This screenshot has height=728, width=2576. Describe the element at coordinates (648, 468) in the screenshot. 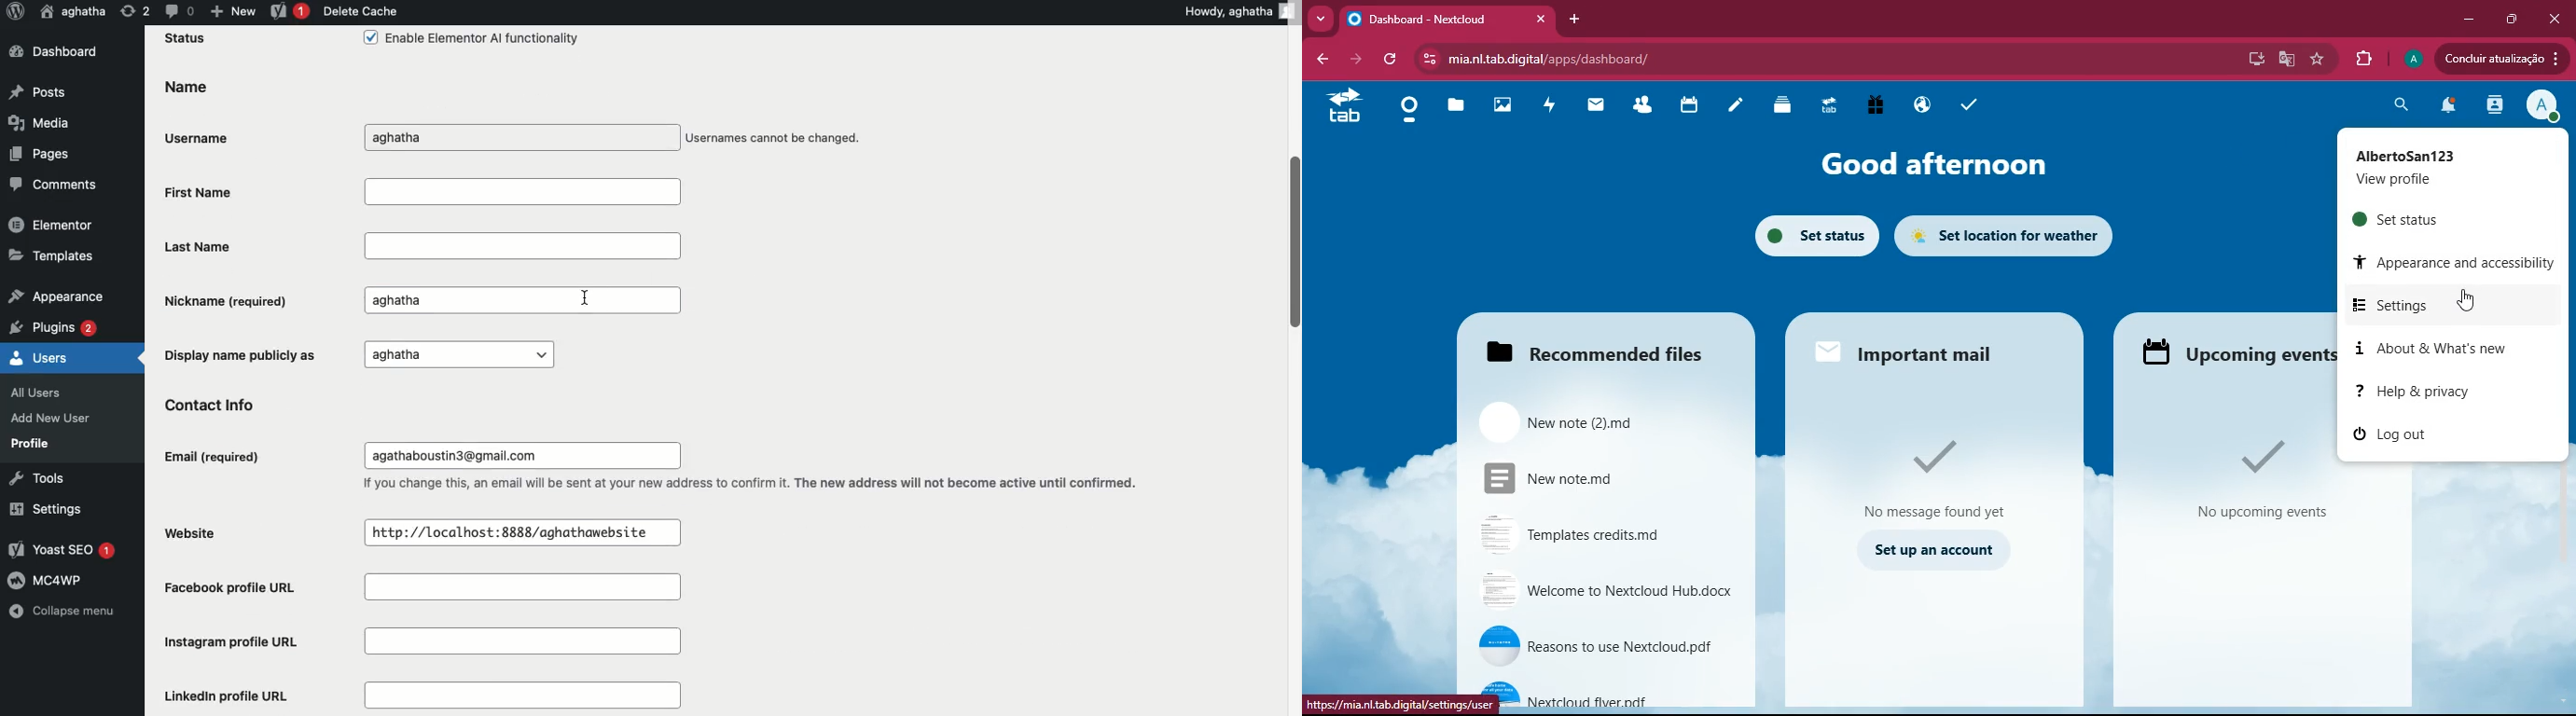

I see `Email` at that location.